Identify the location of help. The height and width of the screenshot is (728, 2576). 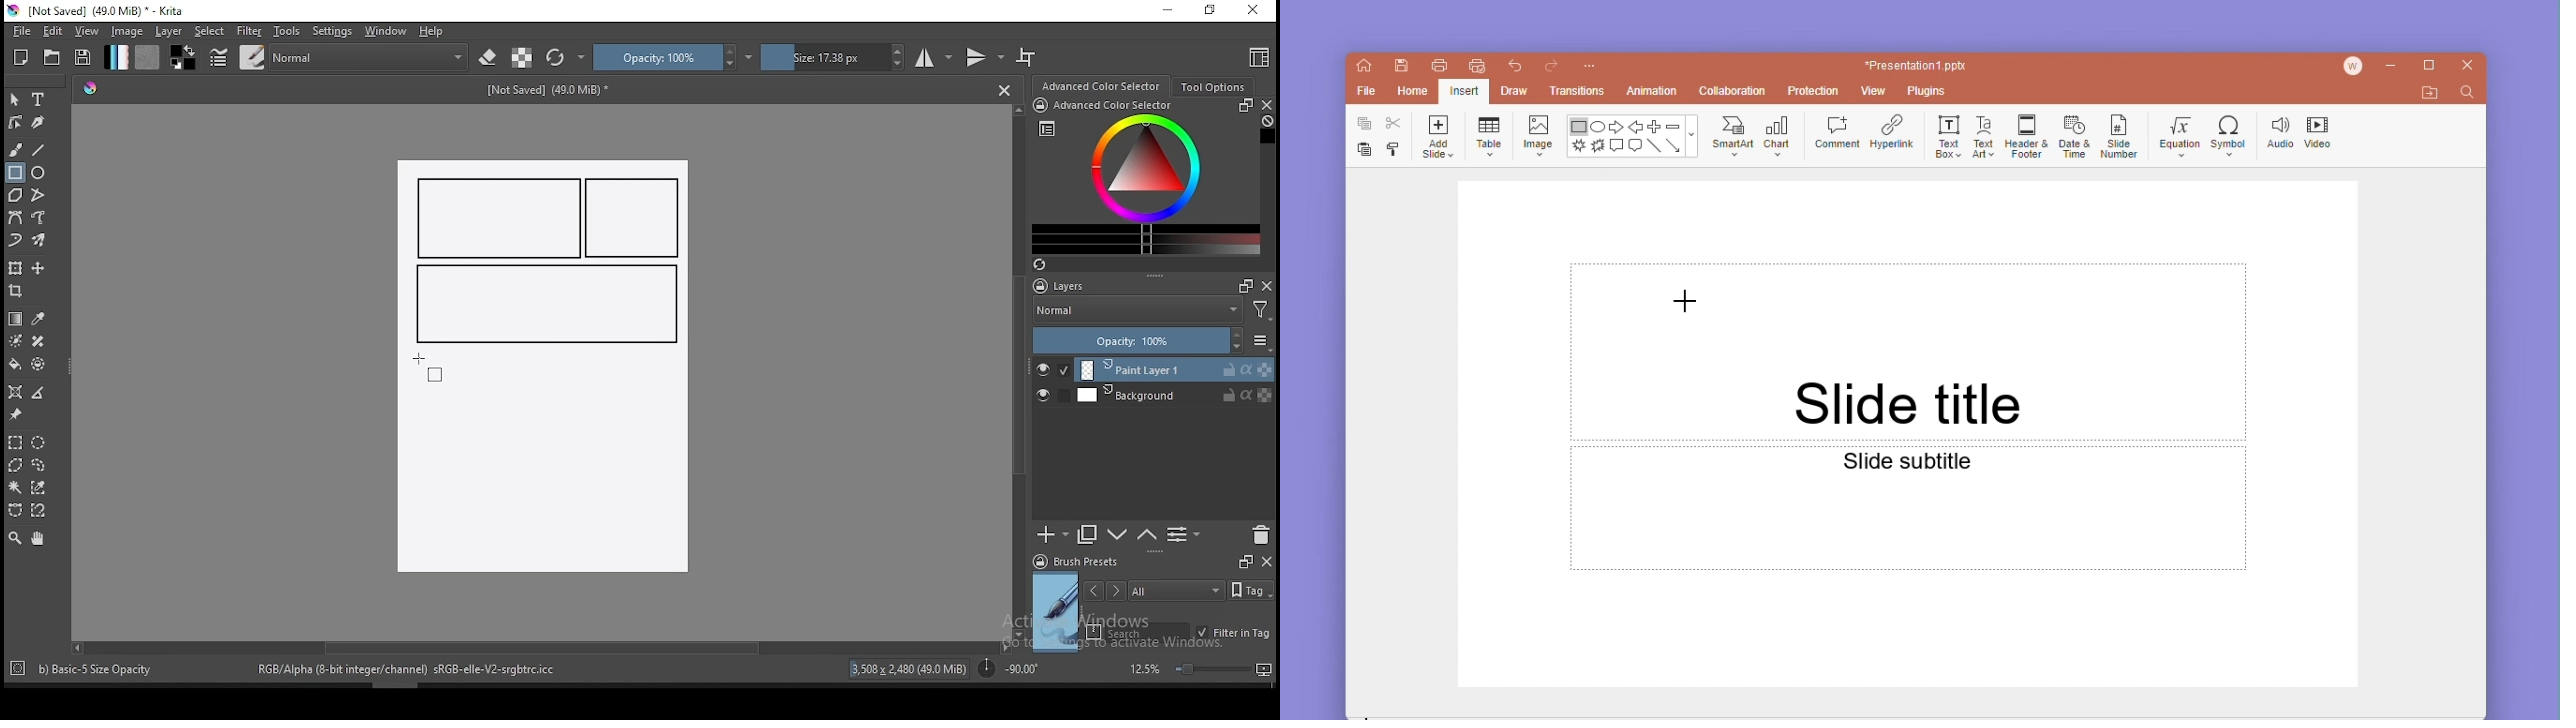
(435, 32).